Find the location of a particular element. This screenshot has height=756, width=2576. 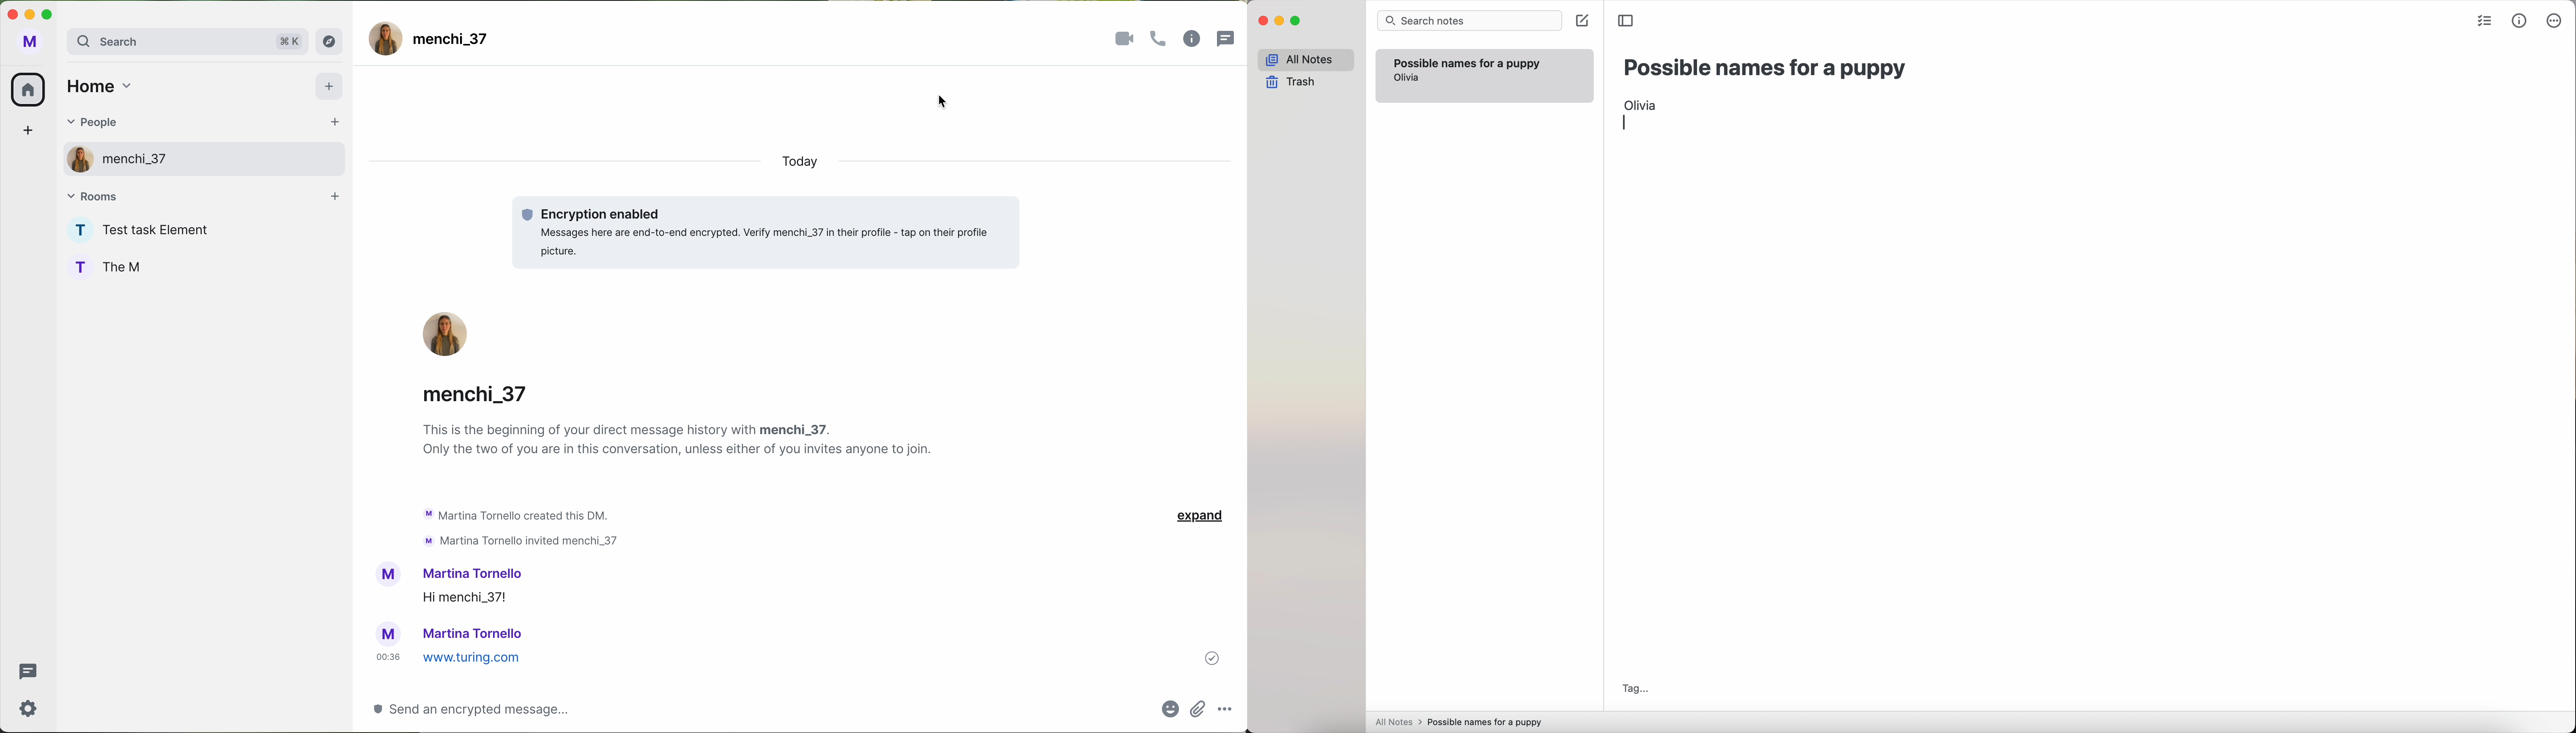

cursor is located at coordinates (943, 102).